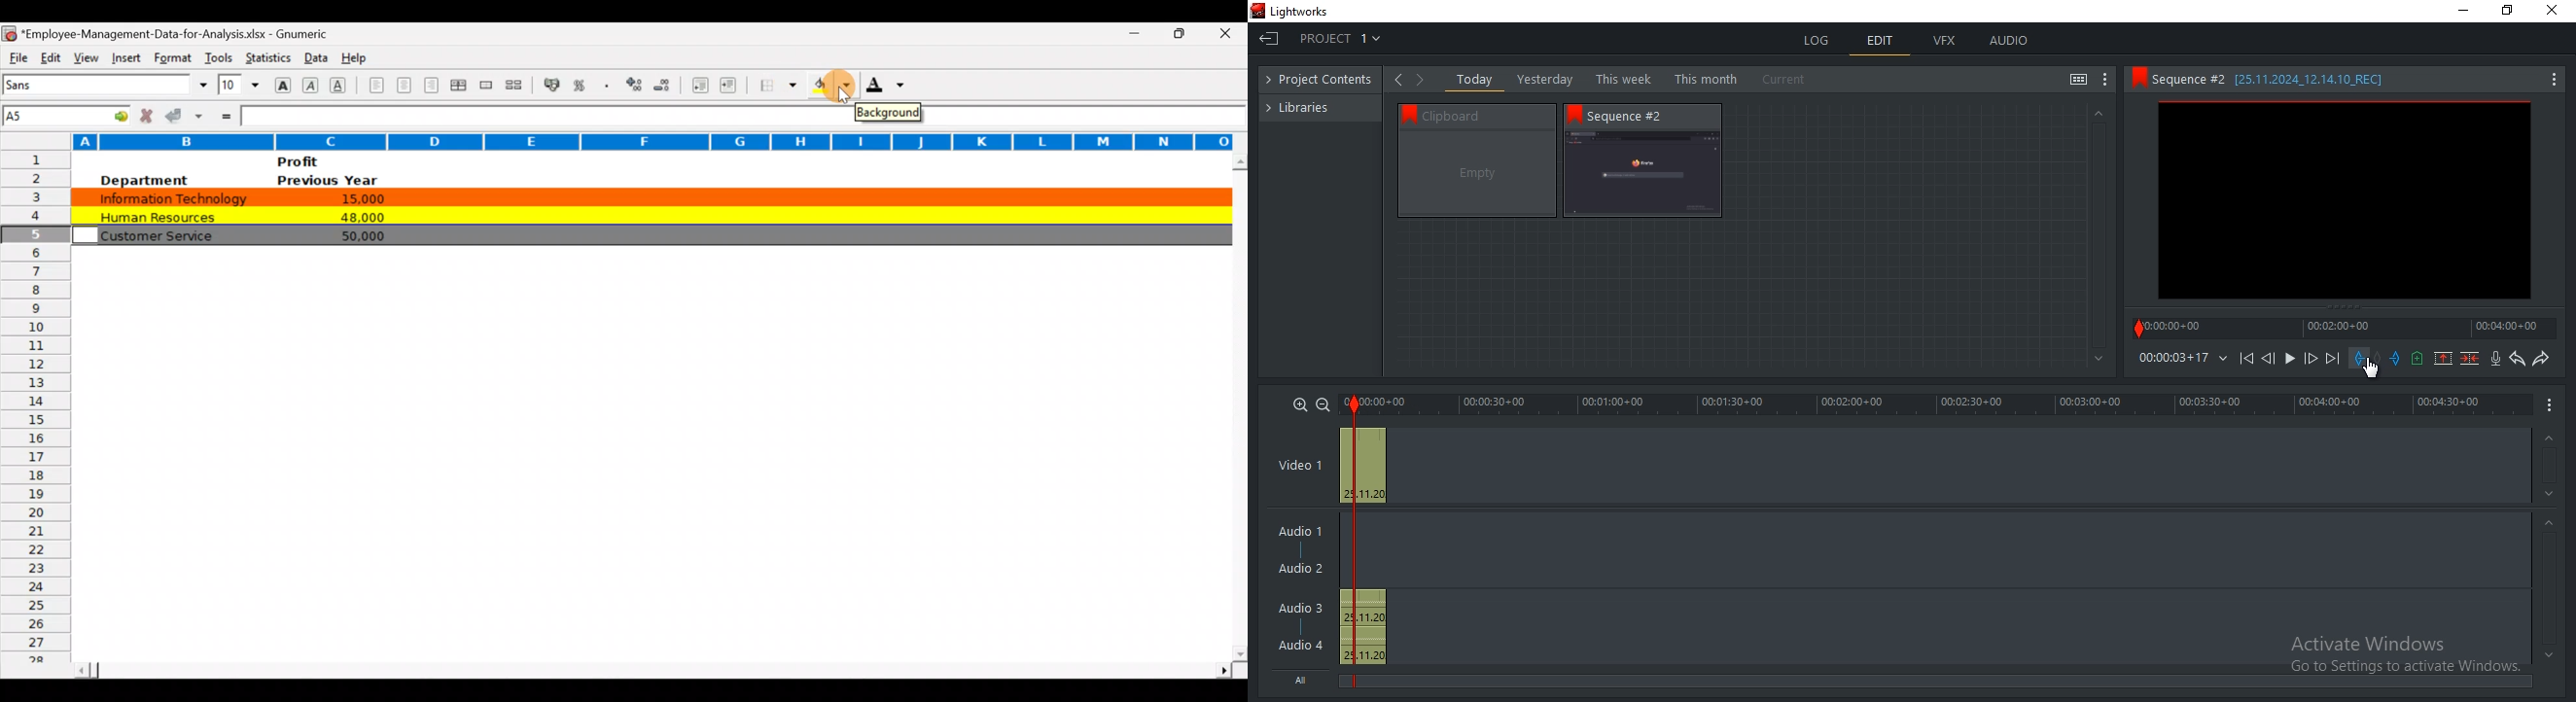  I want to click on timeline, so click(2345, 328).